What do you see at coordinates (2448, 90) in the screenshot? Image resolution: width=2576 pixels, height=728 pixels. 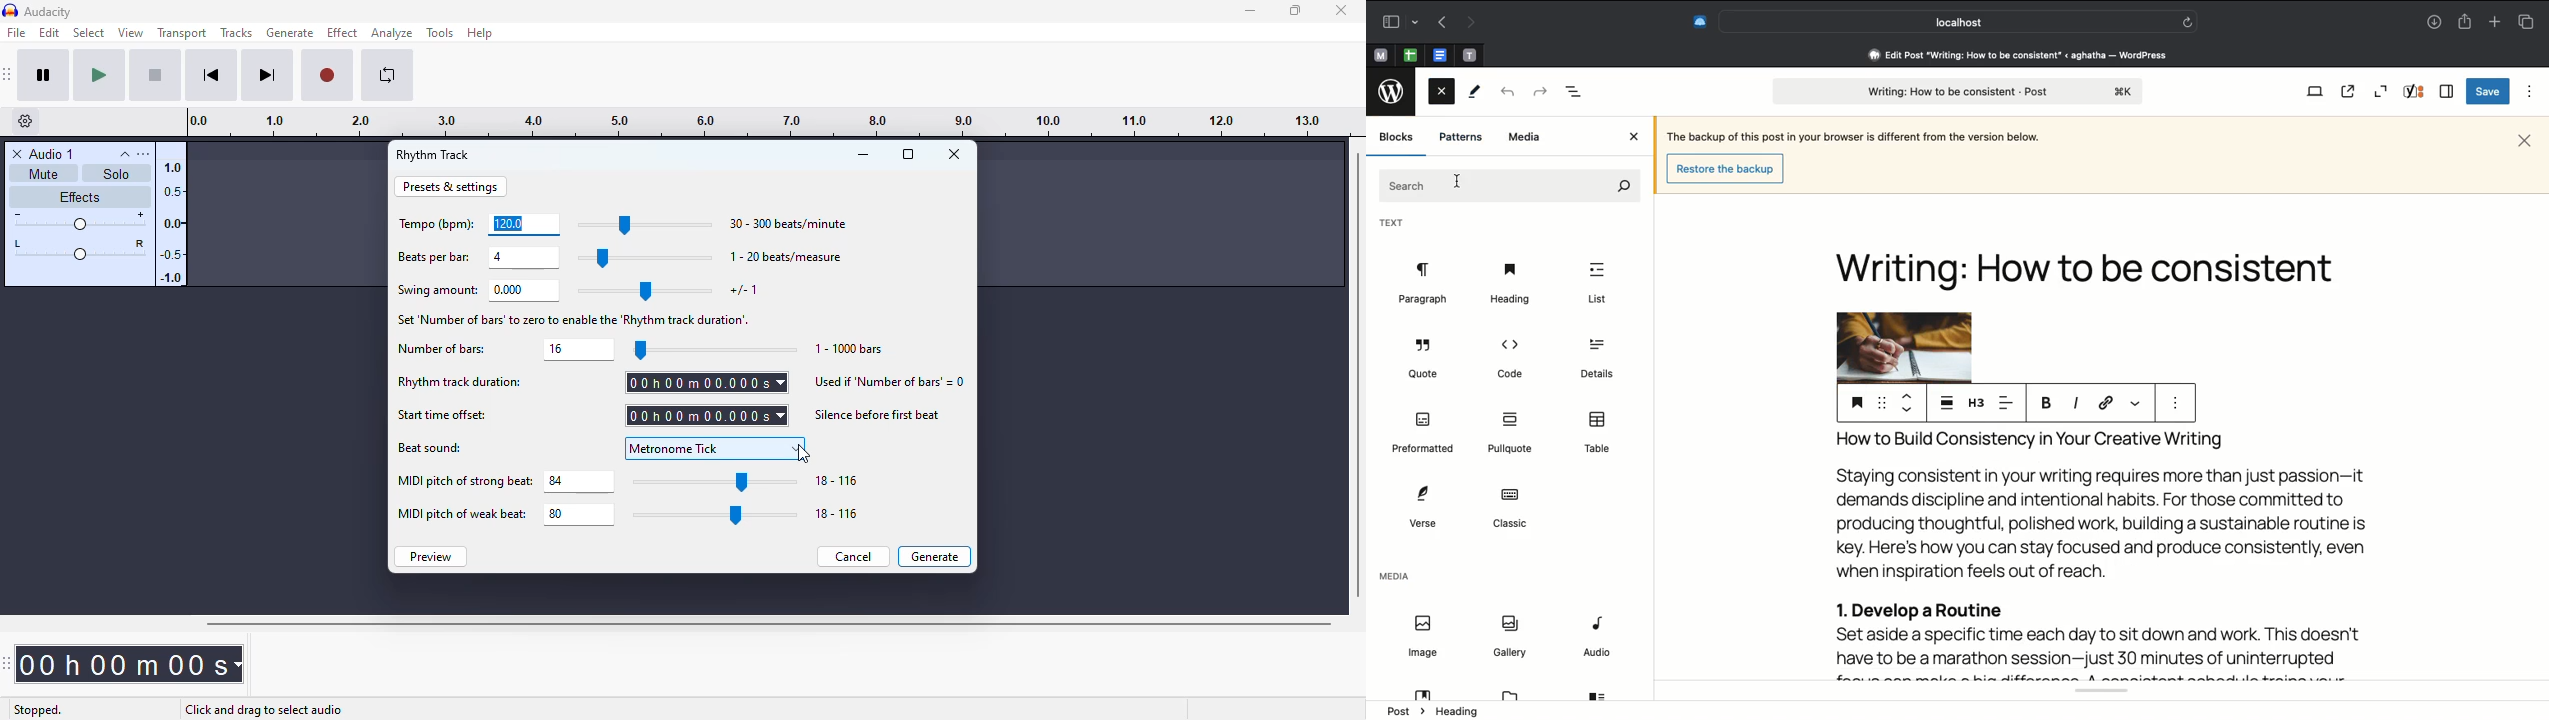 I see `Sidebar` at bounding box center [2448, 90].